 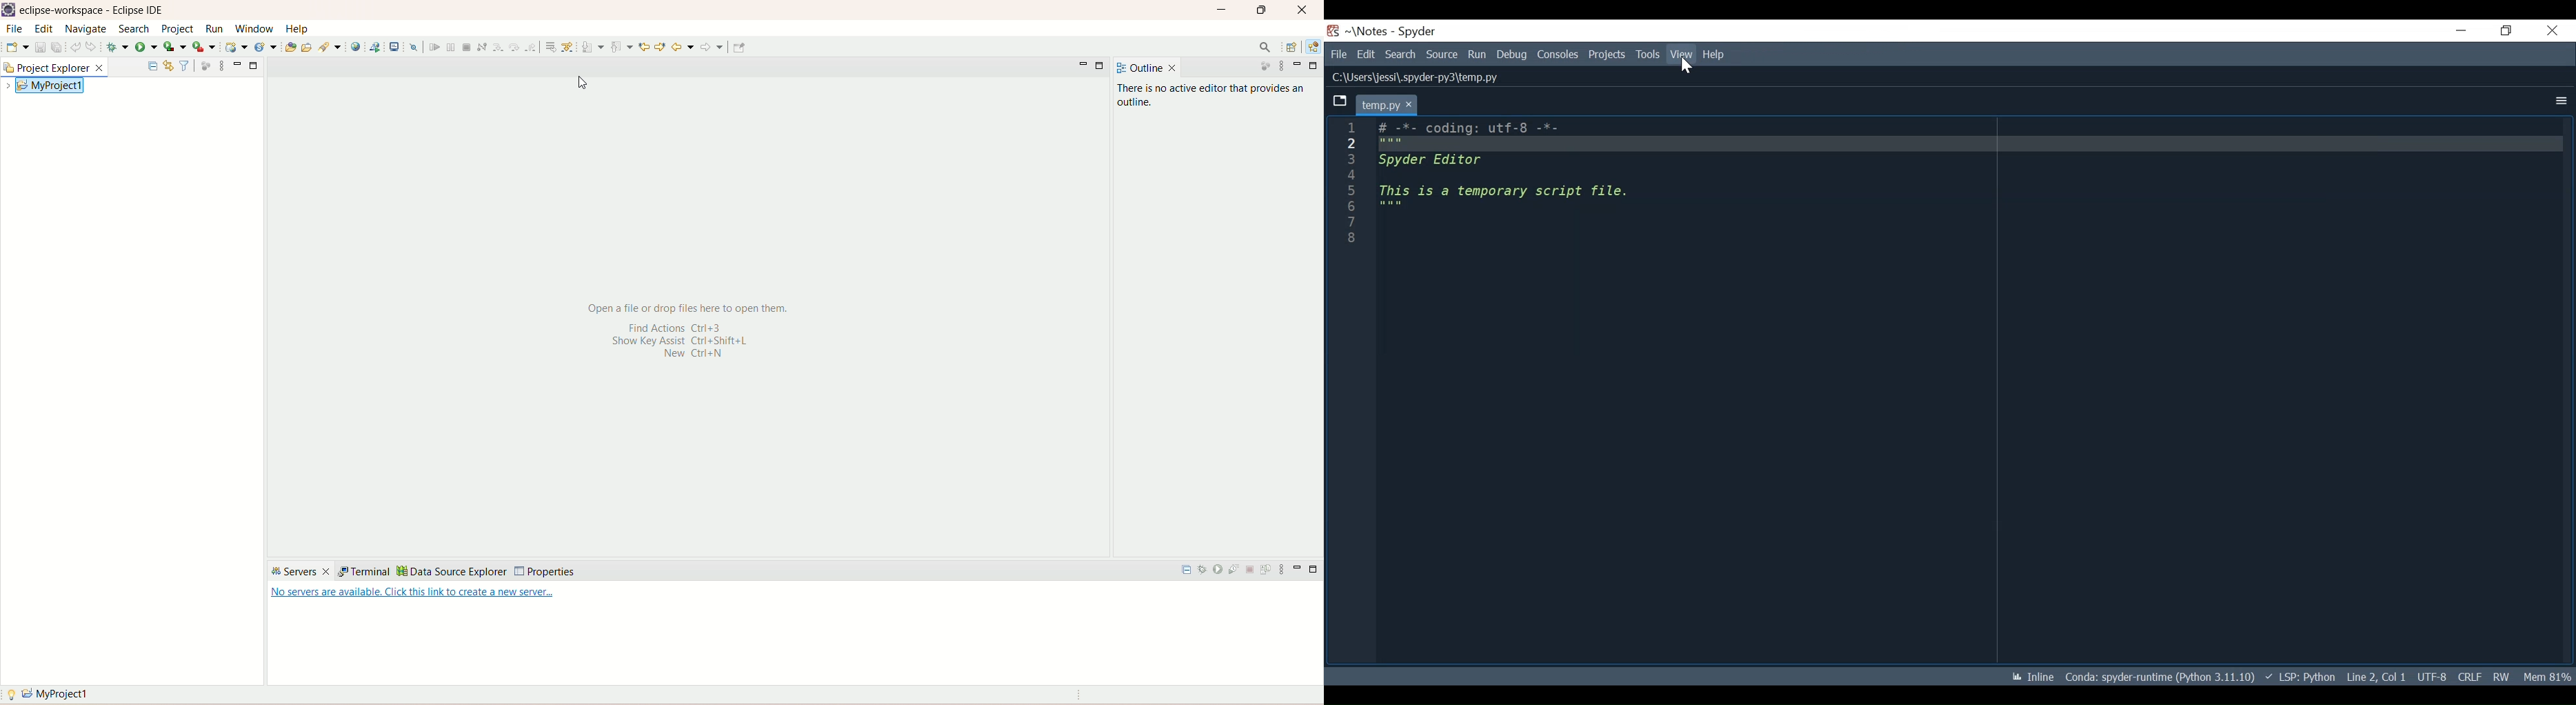 I want to click on run last tool, so click(x=206, y=48).